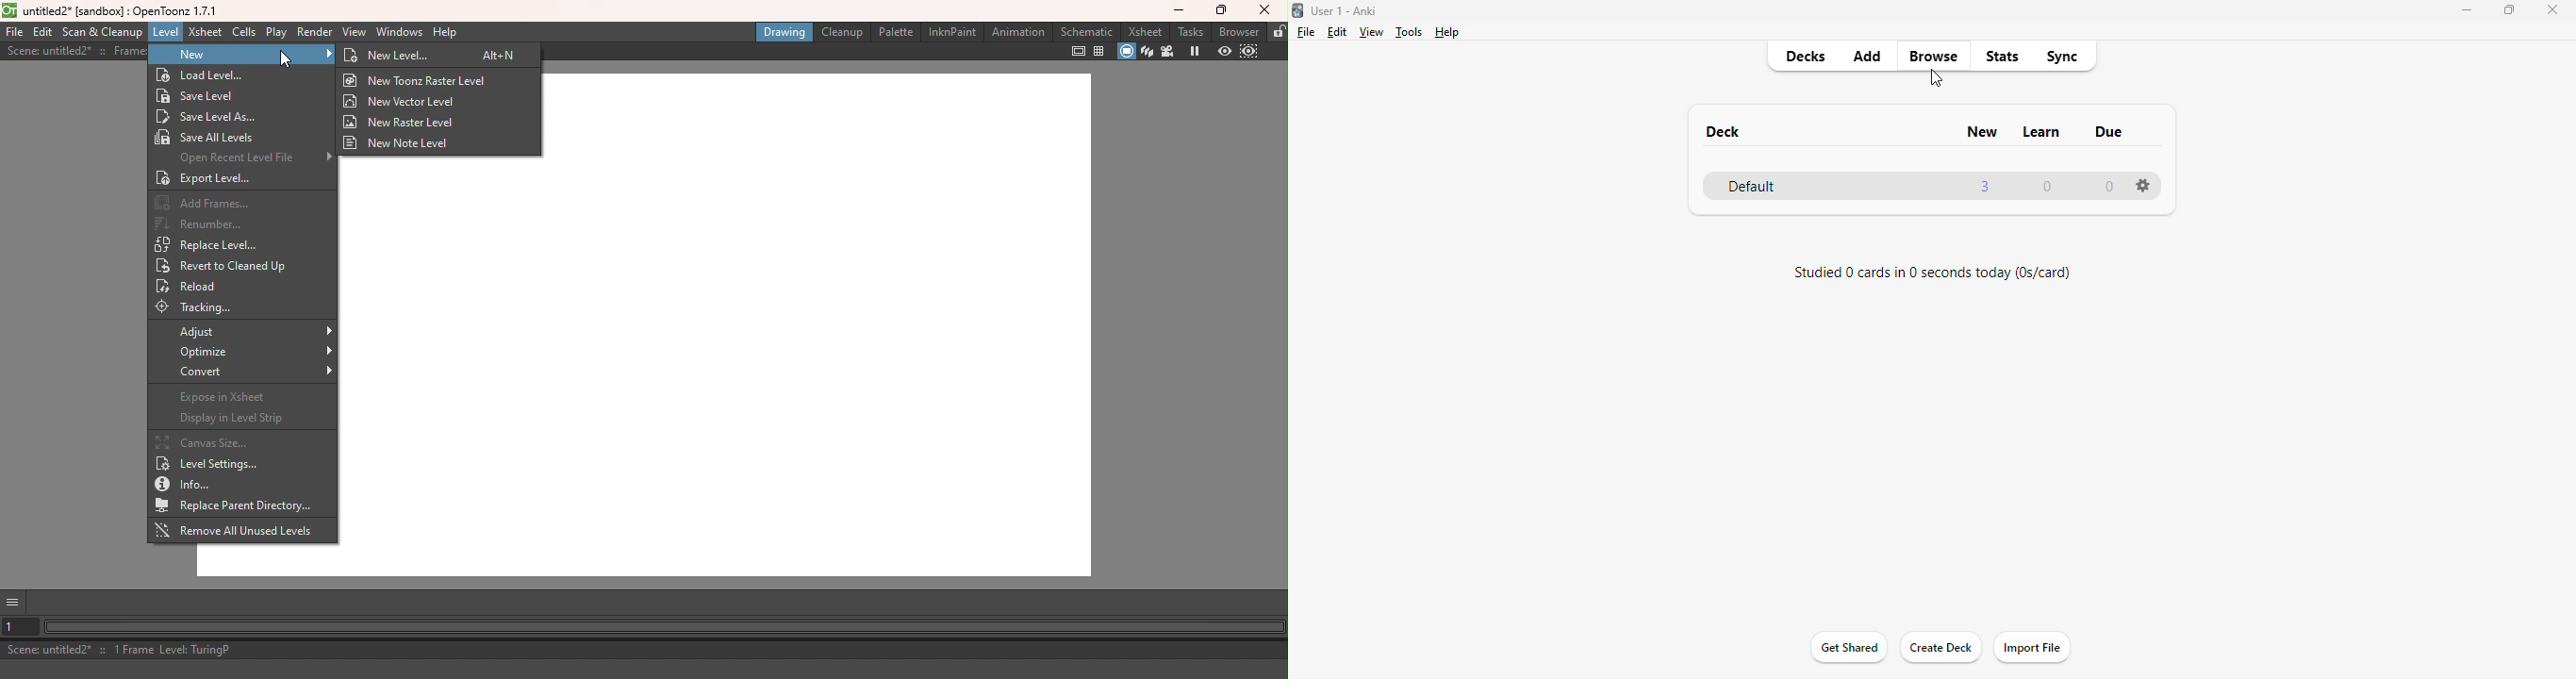 The height and width of the screenshot is (700, 2576). What do you see at coordinates (1933, 57) in the screenshot?
I see `browse` at bounding box center [1933, 57].